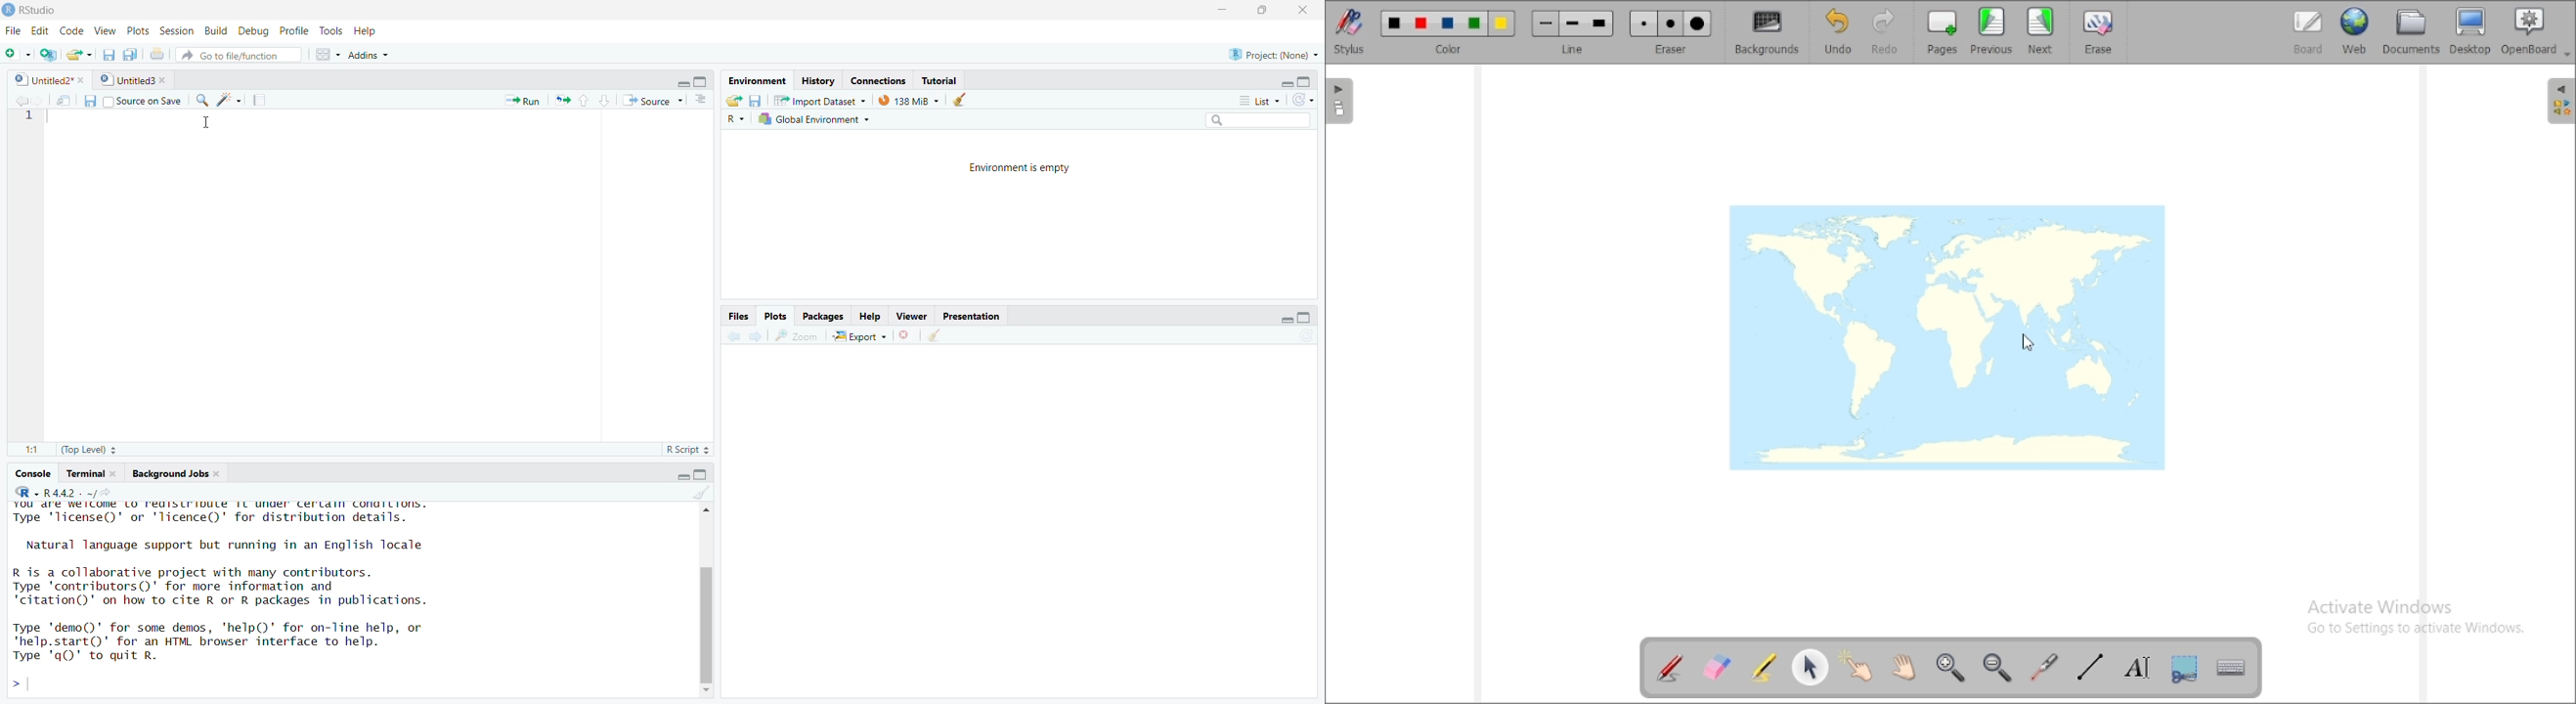  Describe the element at coordinates (701, 101) in the screenshot. I see `Show document outline` at that location.